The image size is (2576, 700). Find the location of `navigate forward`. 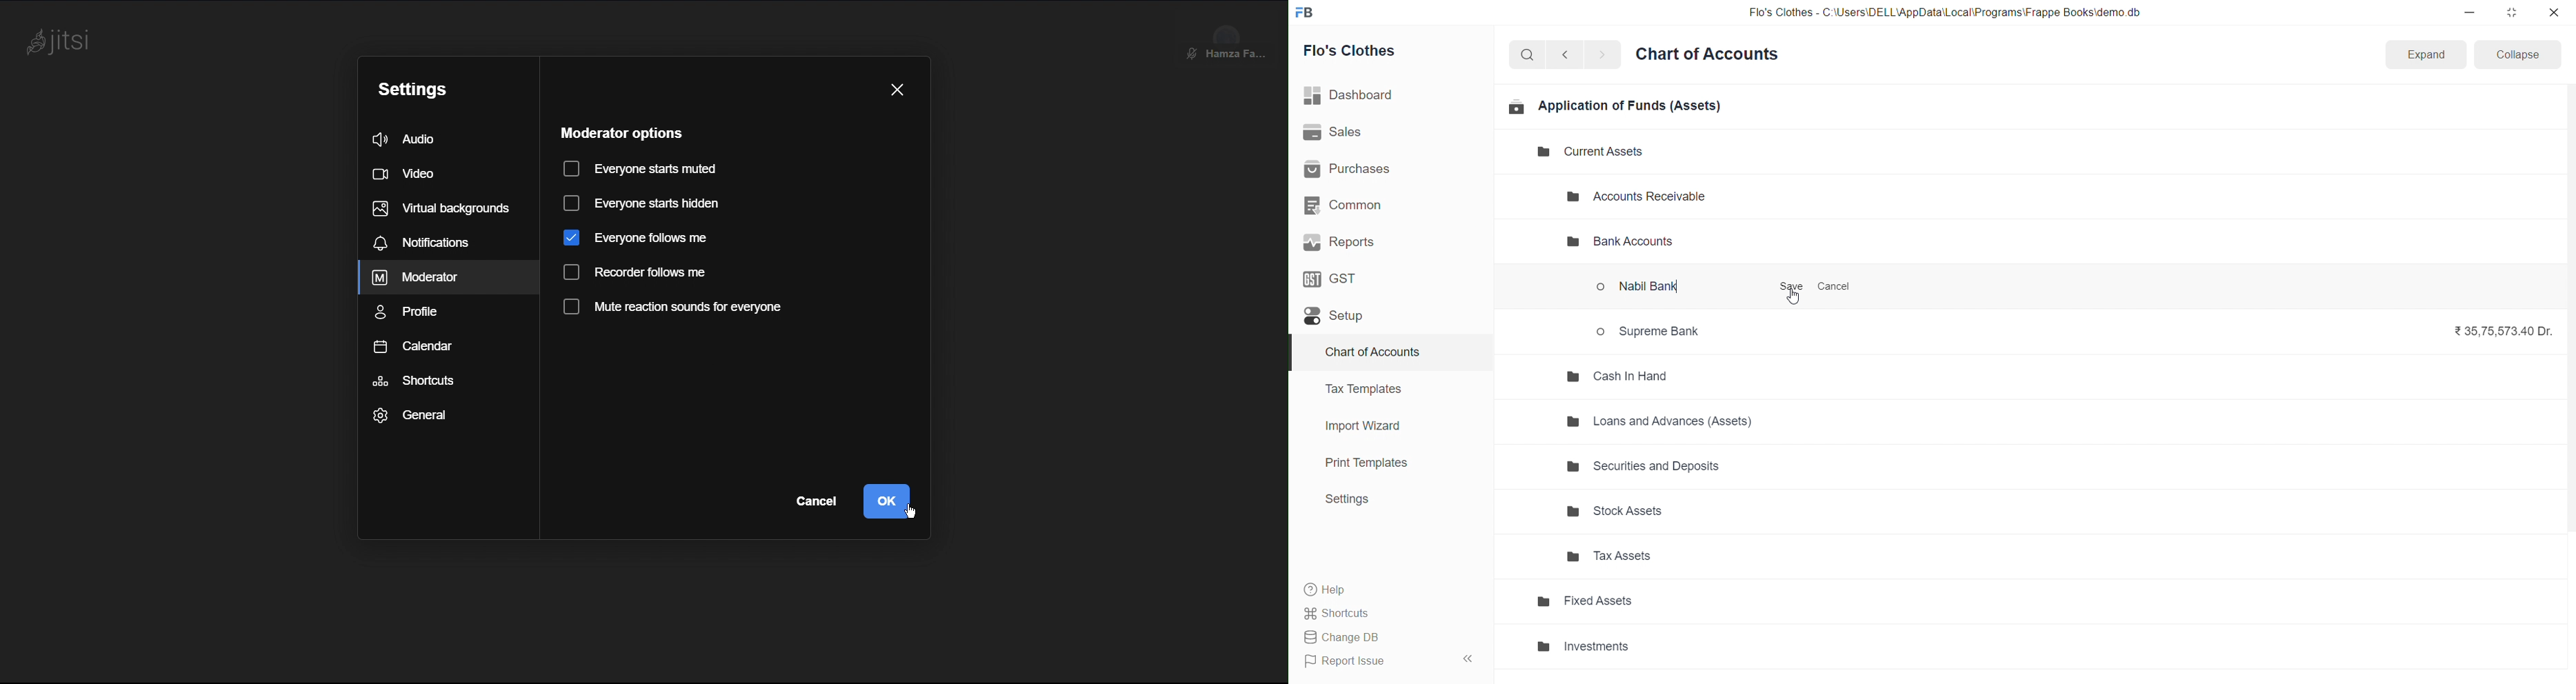

navigate forward is located at coordinates (1602, 54).